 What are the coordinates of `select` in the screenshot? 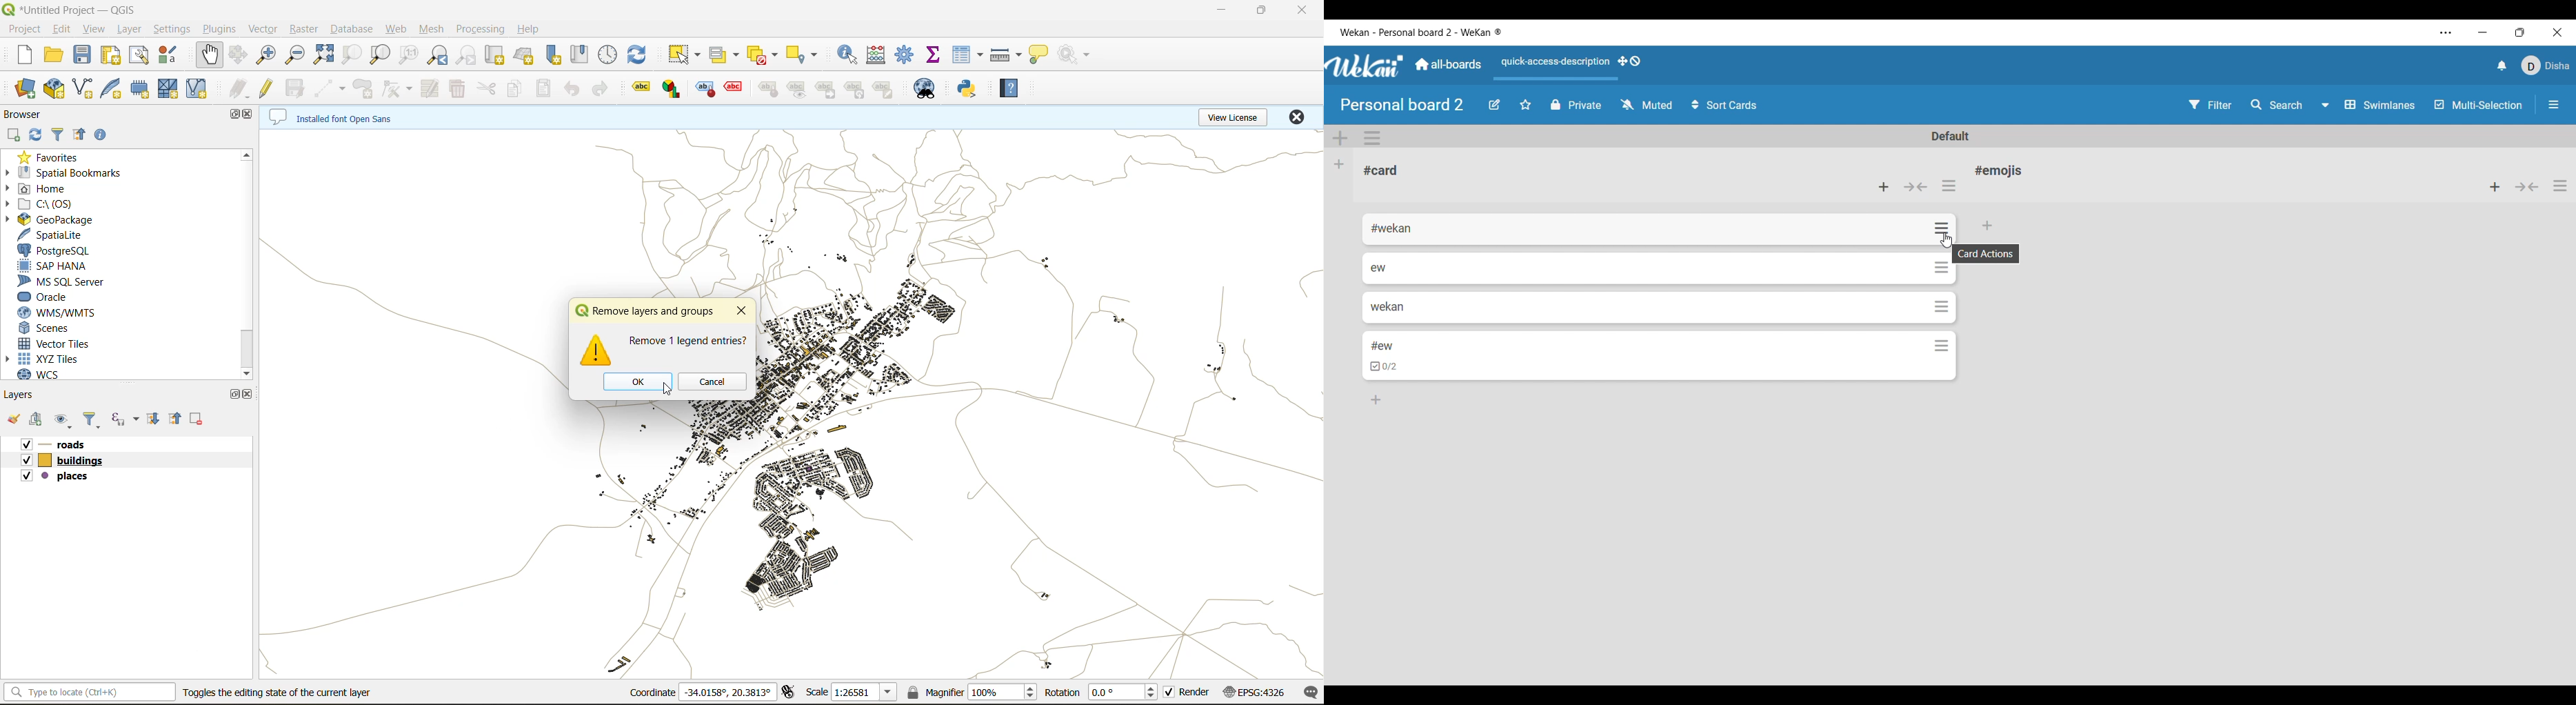 It's located at (685, 55).